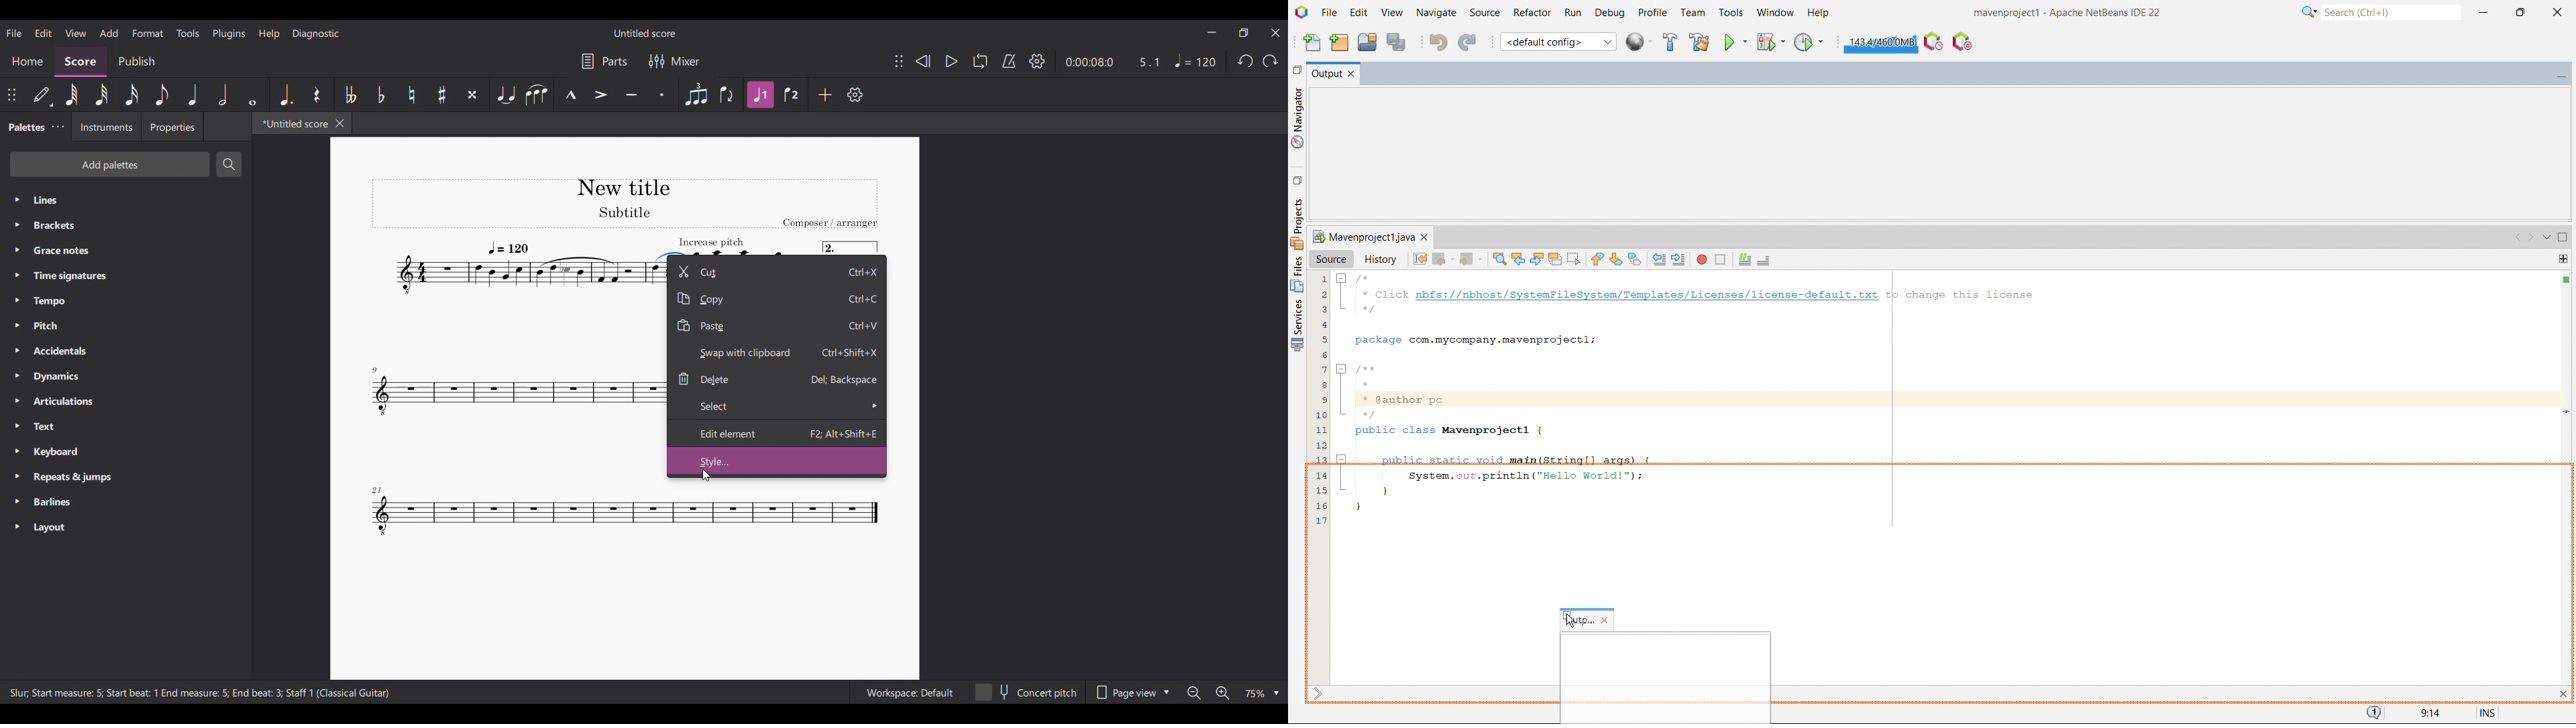  Describe the element at coordinates (1680, 259) in the screenshot. I see `shift line right` at that location.